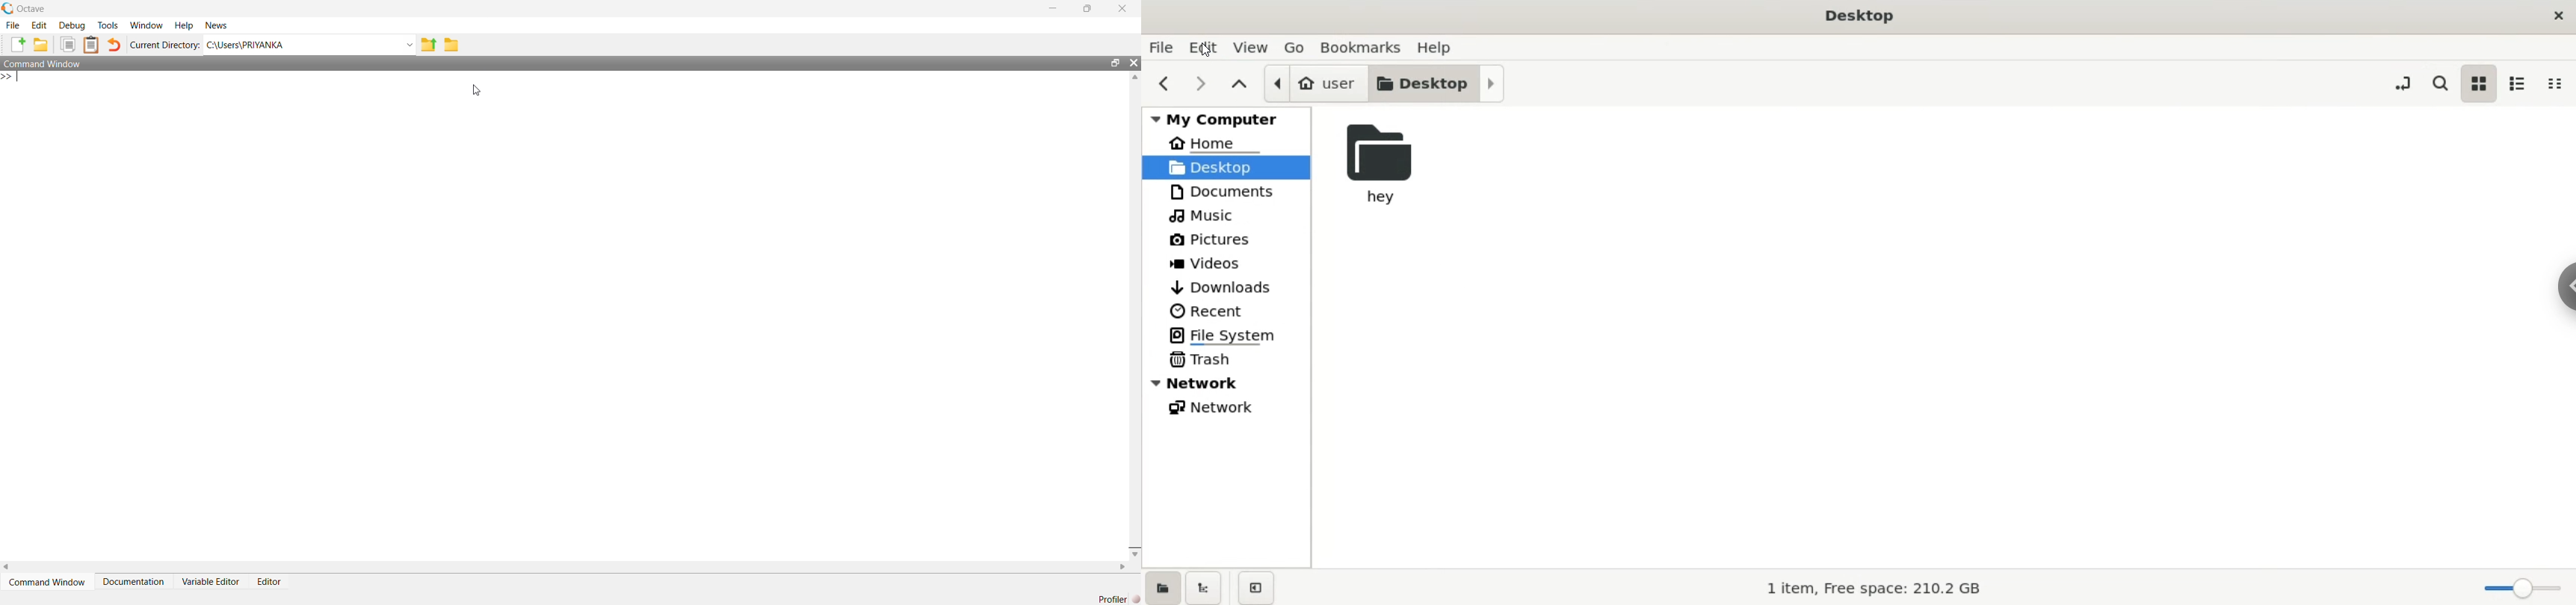 This screenshot has height=616, width=2576. What do you see at coordinates (1206, 49) in the screenshot?
I see `edit` at bounding box center [1206, 49].